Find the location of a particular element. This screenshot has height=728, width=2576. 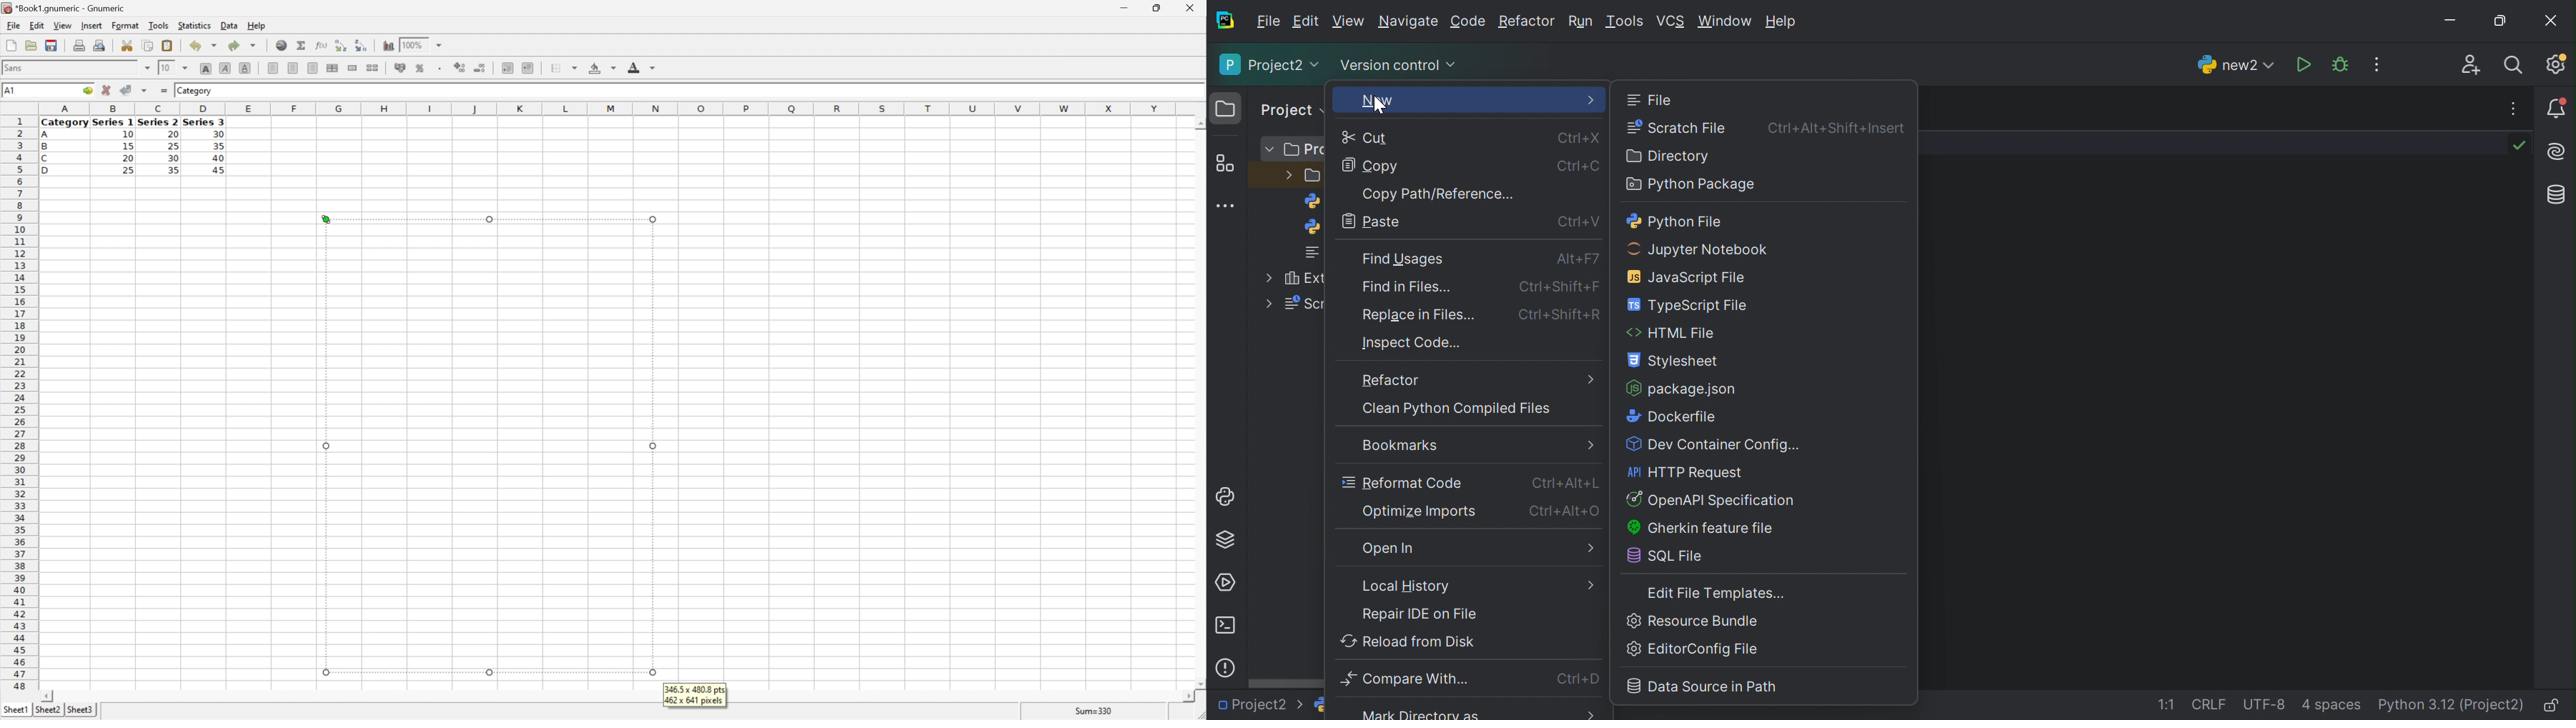

Typescript is located at coordinates (1688, 306).